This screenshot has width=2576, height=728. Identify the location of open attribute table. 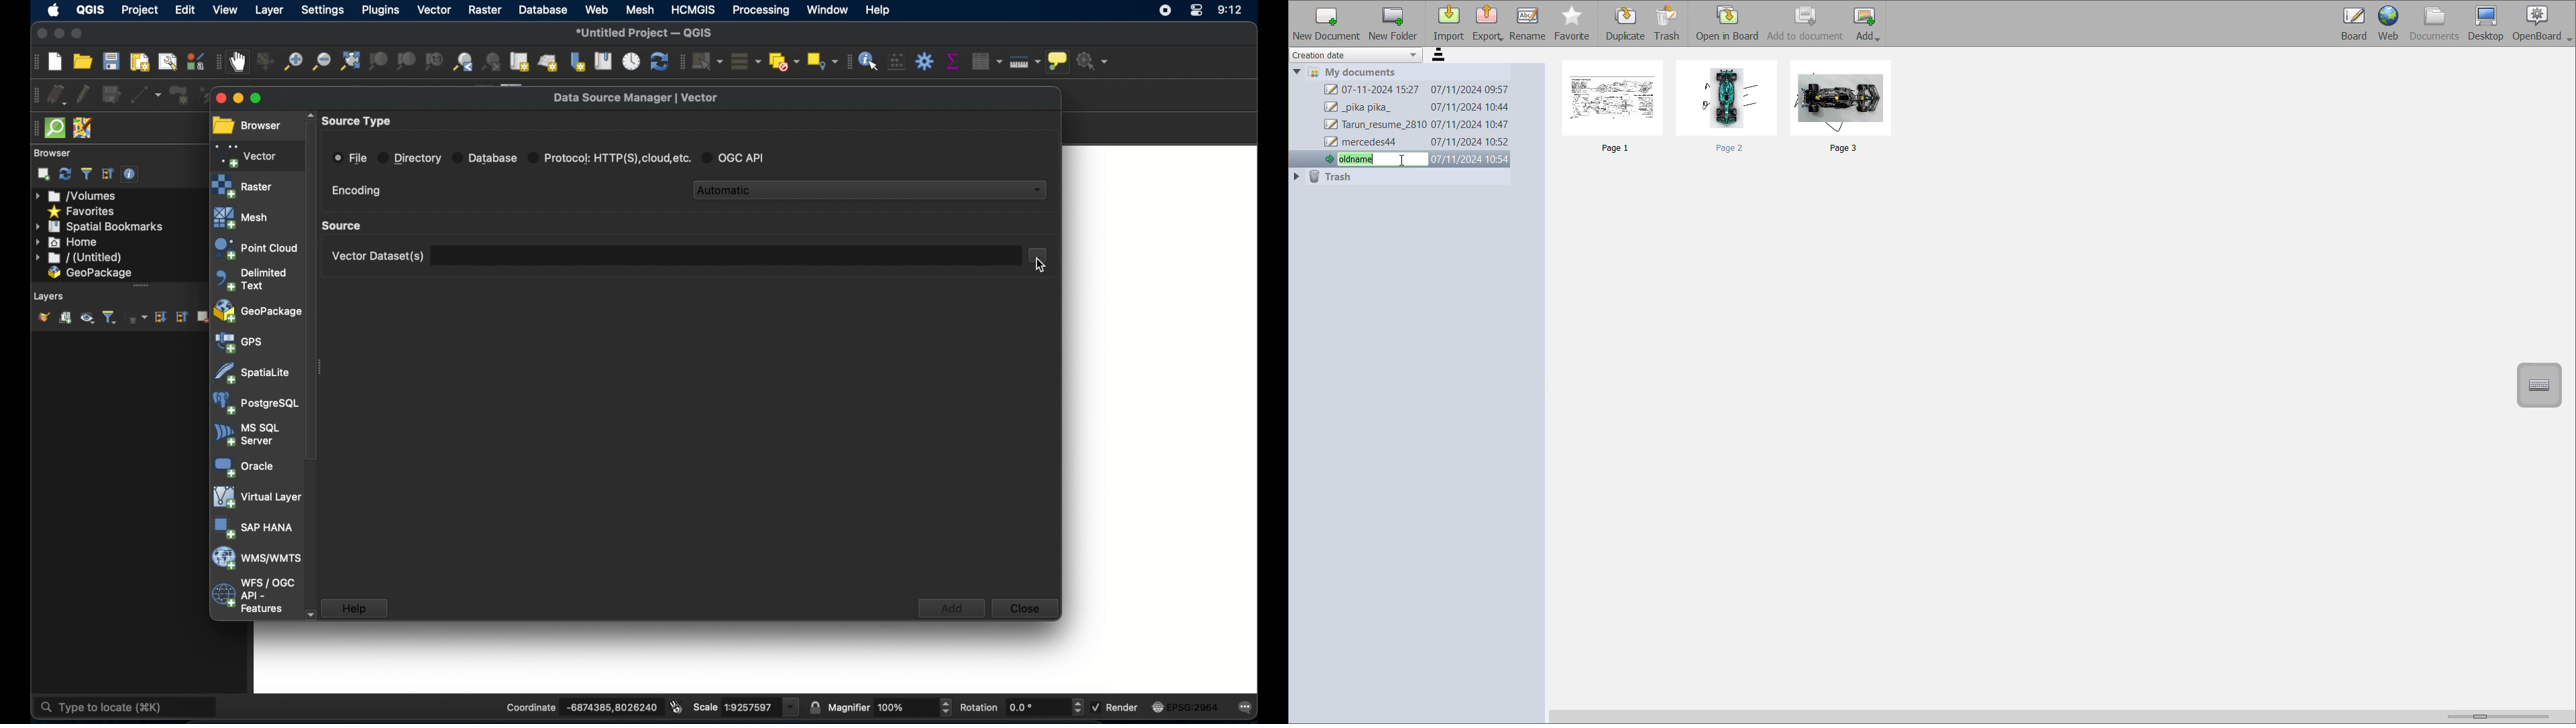
(988, 61).